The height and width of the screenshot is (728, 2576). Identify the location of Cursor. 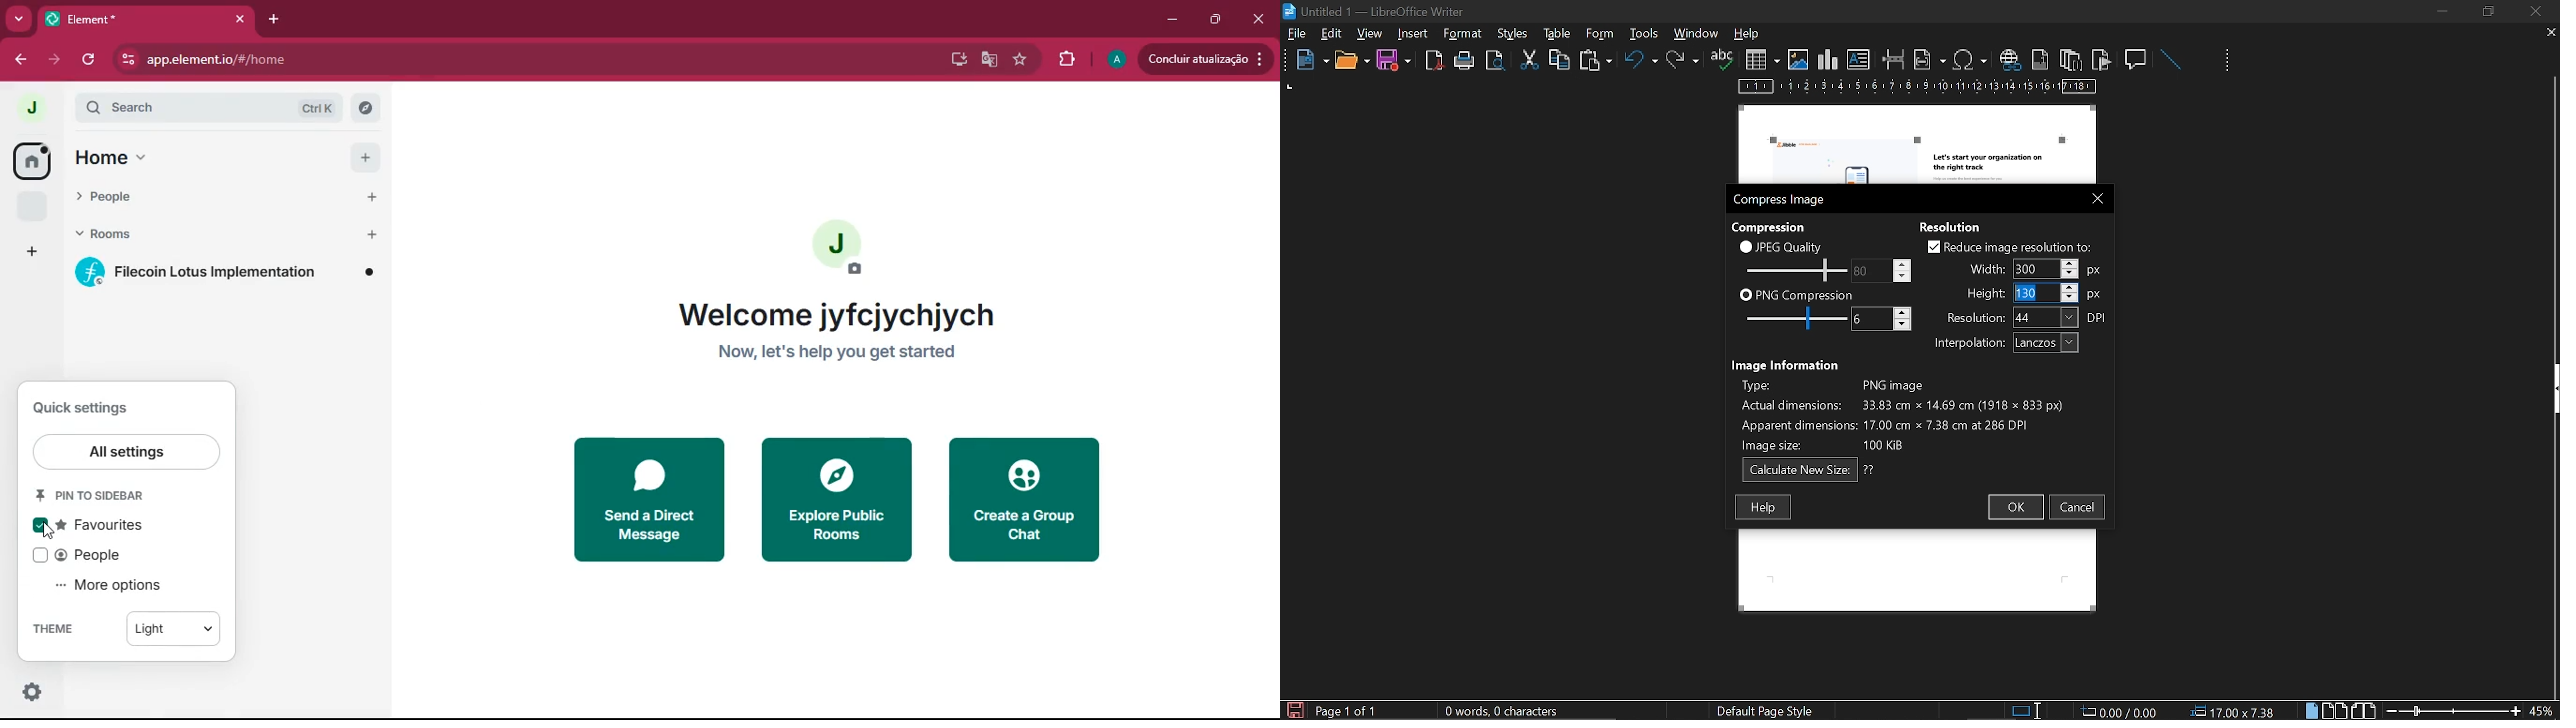
(50, 531).